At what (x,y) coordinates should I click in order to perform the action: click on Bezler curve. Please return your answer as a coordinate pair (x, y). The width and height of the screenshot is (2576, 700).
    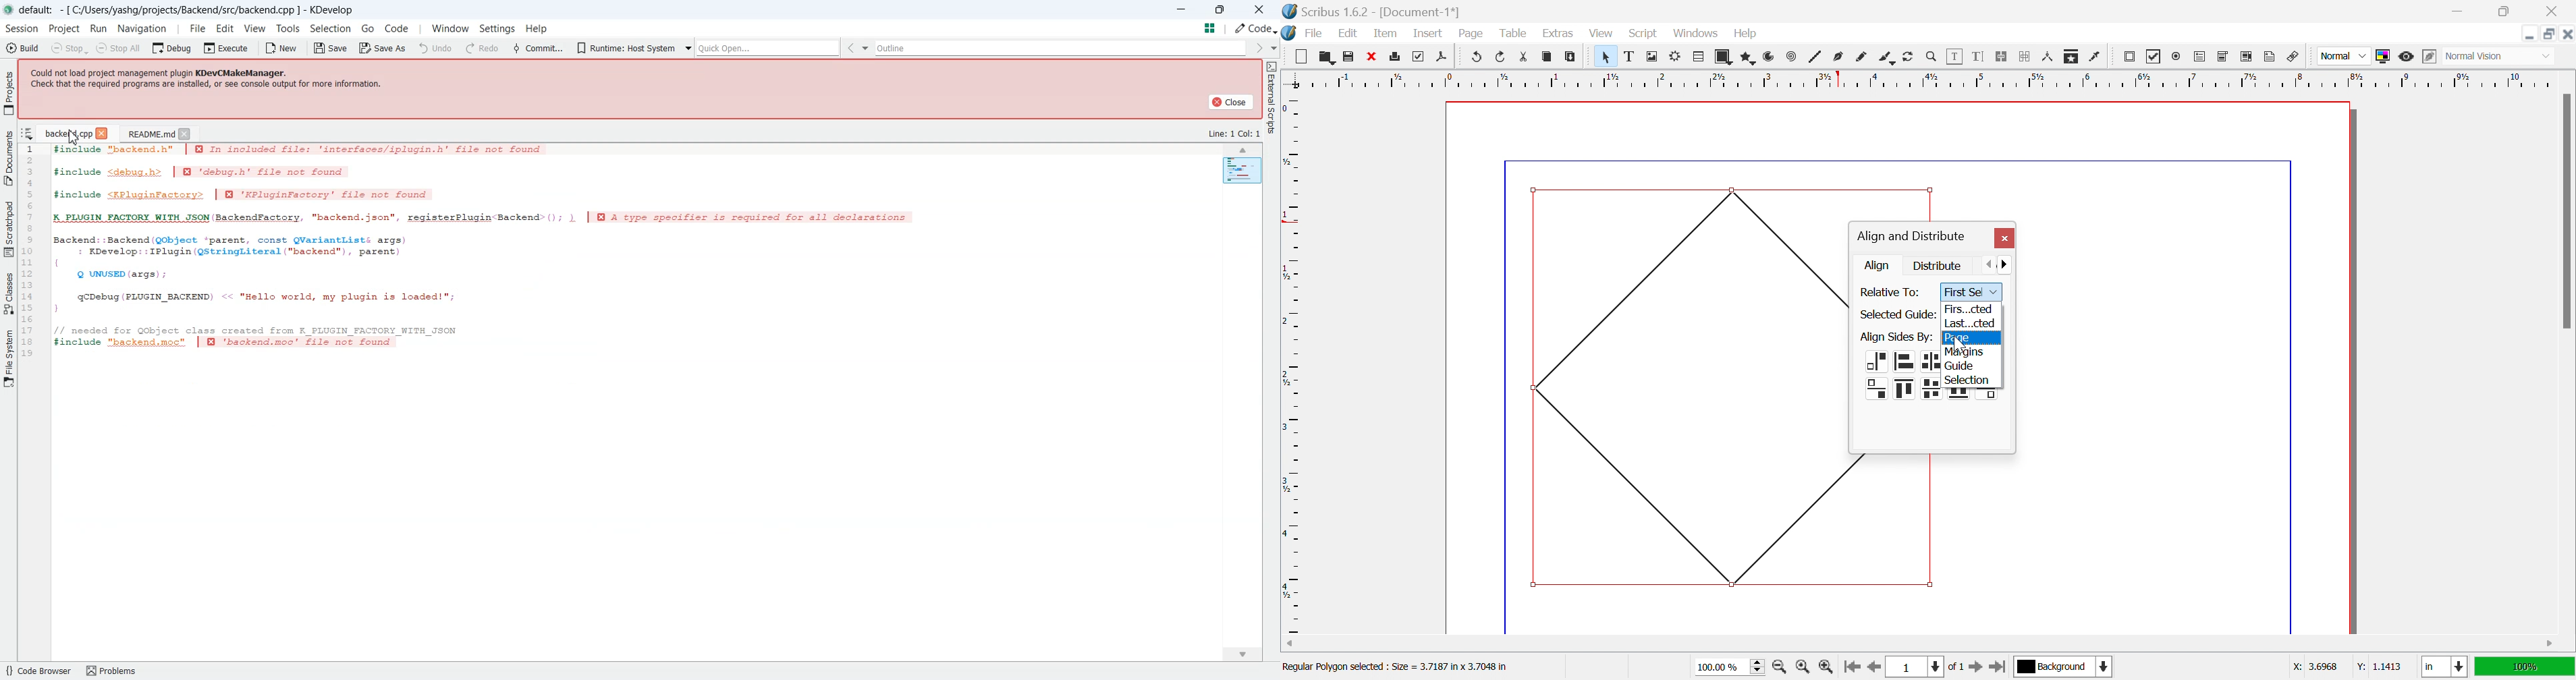
    Looking at the image, I should click on (1840, 56).